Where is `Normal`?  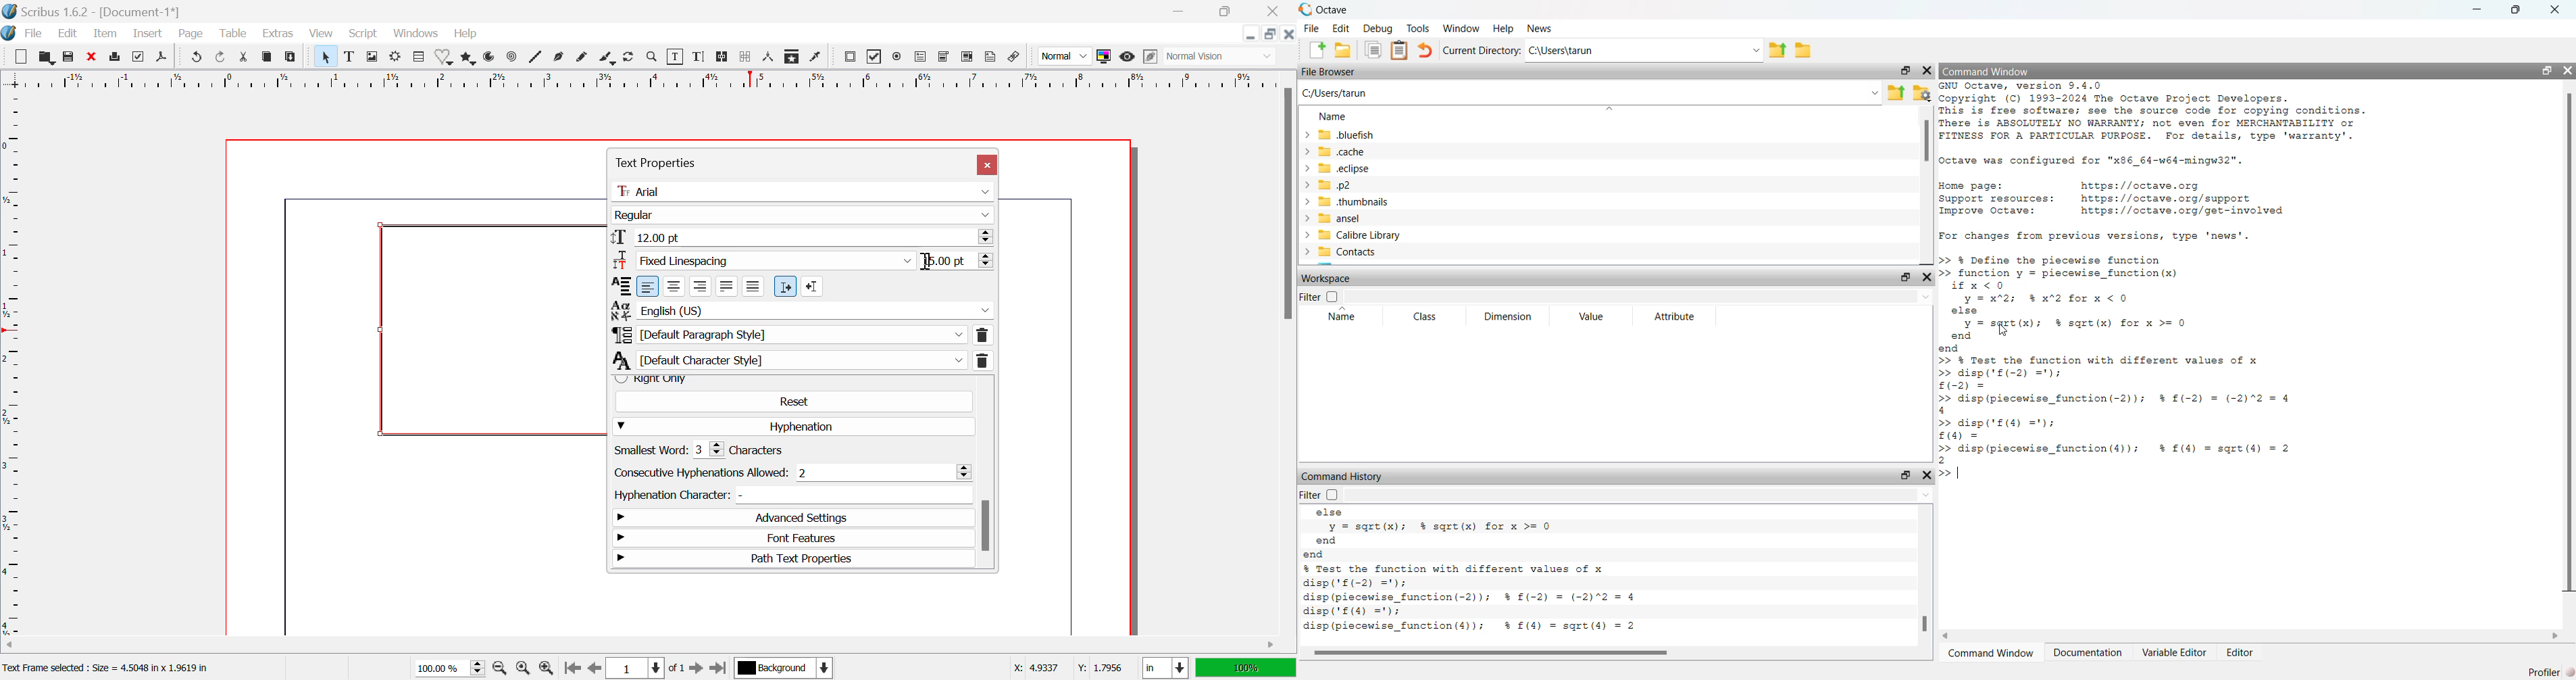
Normal is located at coordinates (1065, 58).